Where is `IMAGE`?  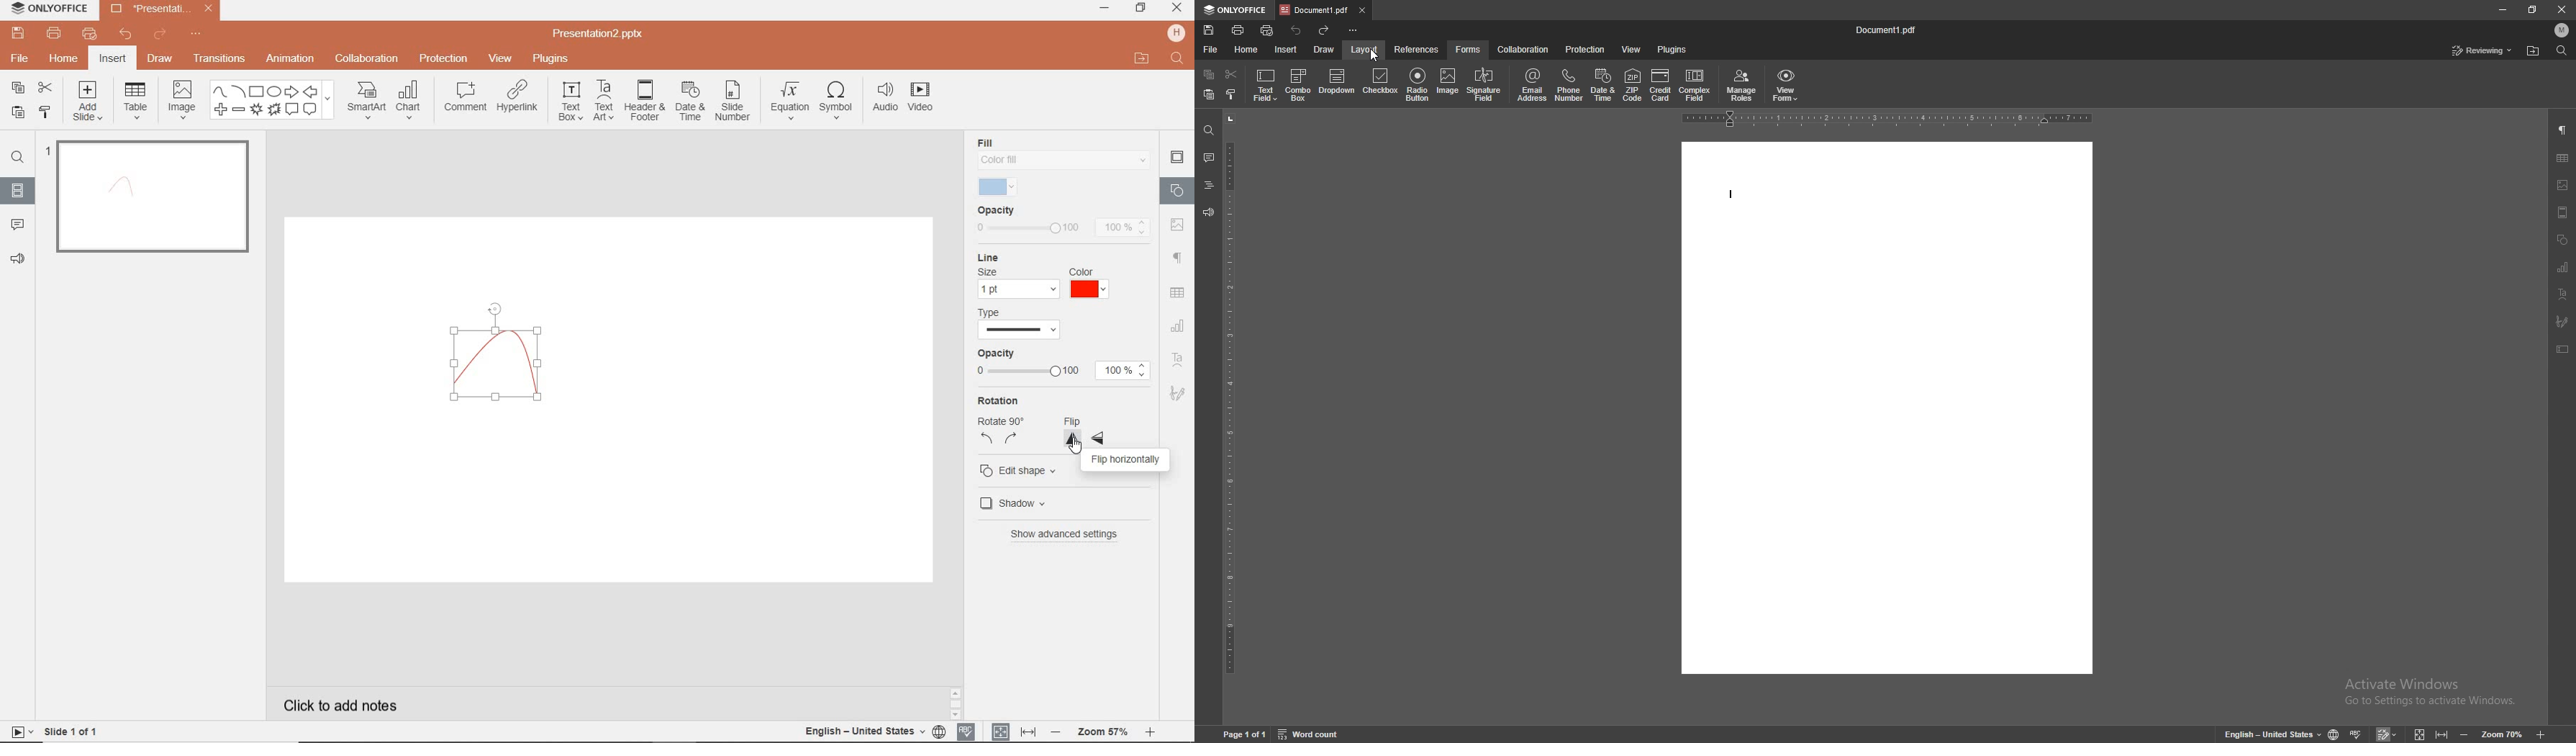 IMAGE is located at coordinates (182, 98).